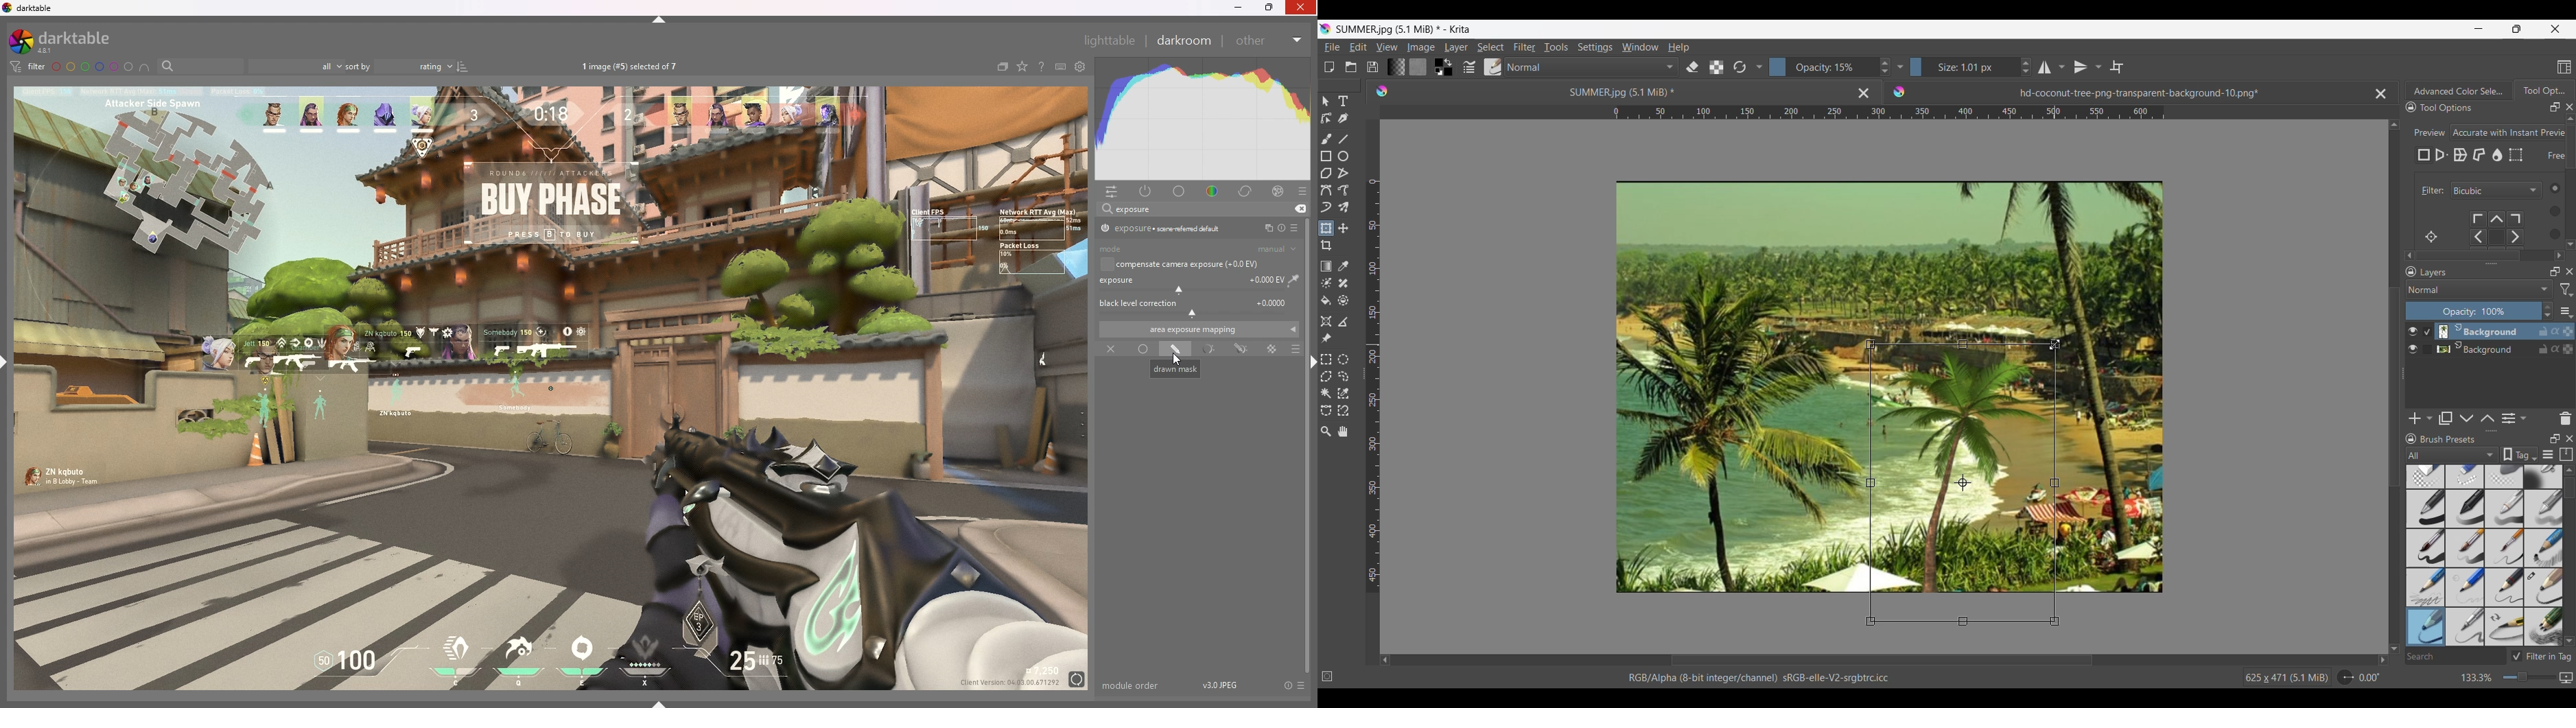  I want to click on Cursor clicking on Transform tool, so click(1329, 233).